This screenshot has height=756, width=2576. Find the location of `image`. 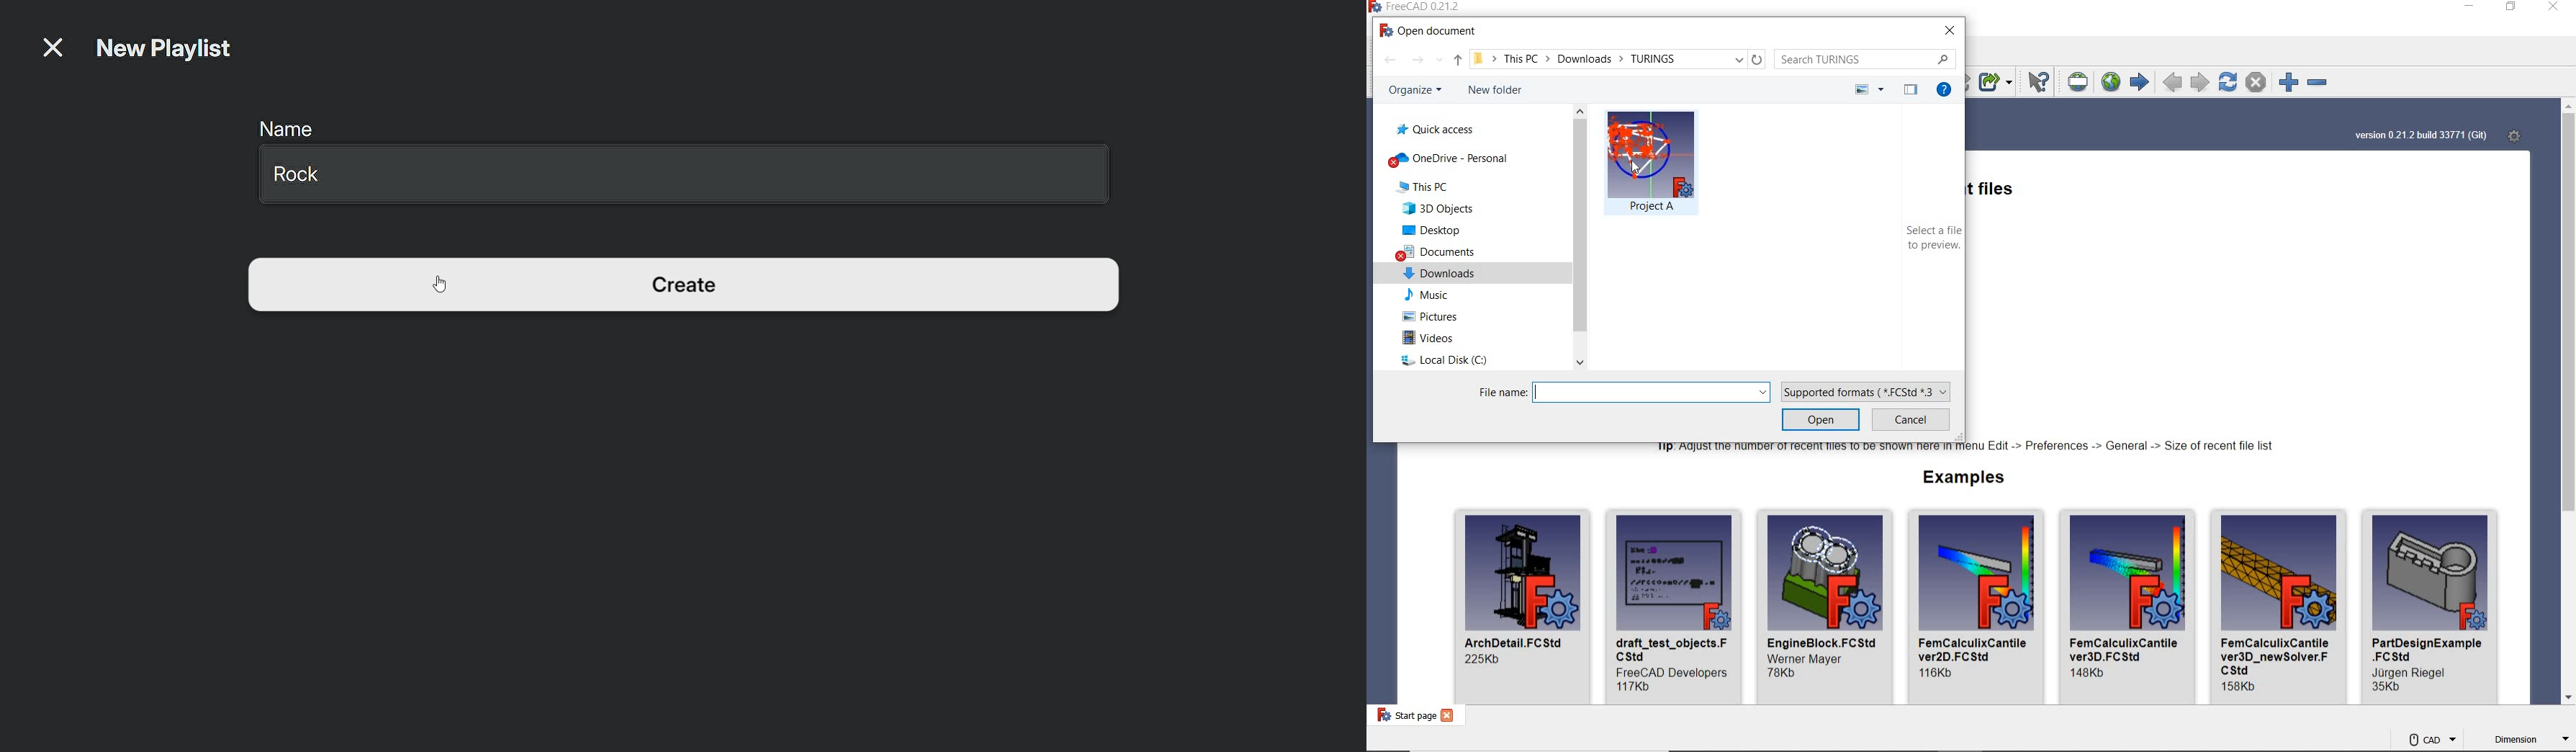

image is located at coordinates (1675, 572).